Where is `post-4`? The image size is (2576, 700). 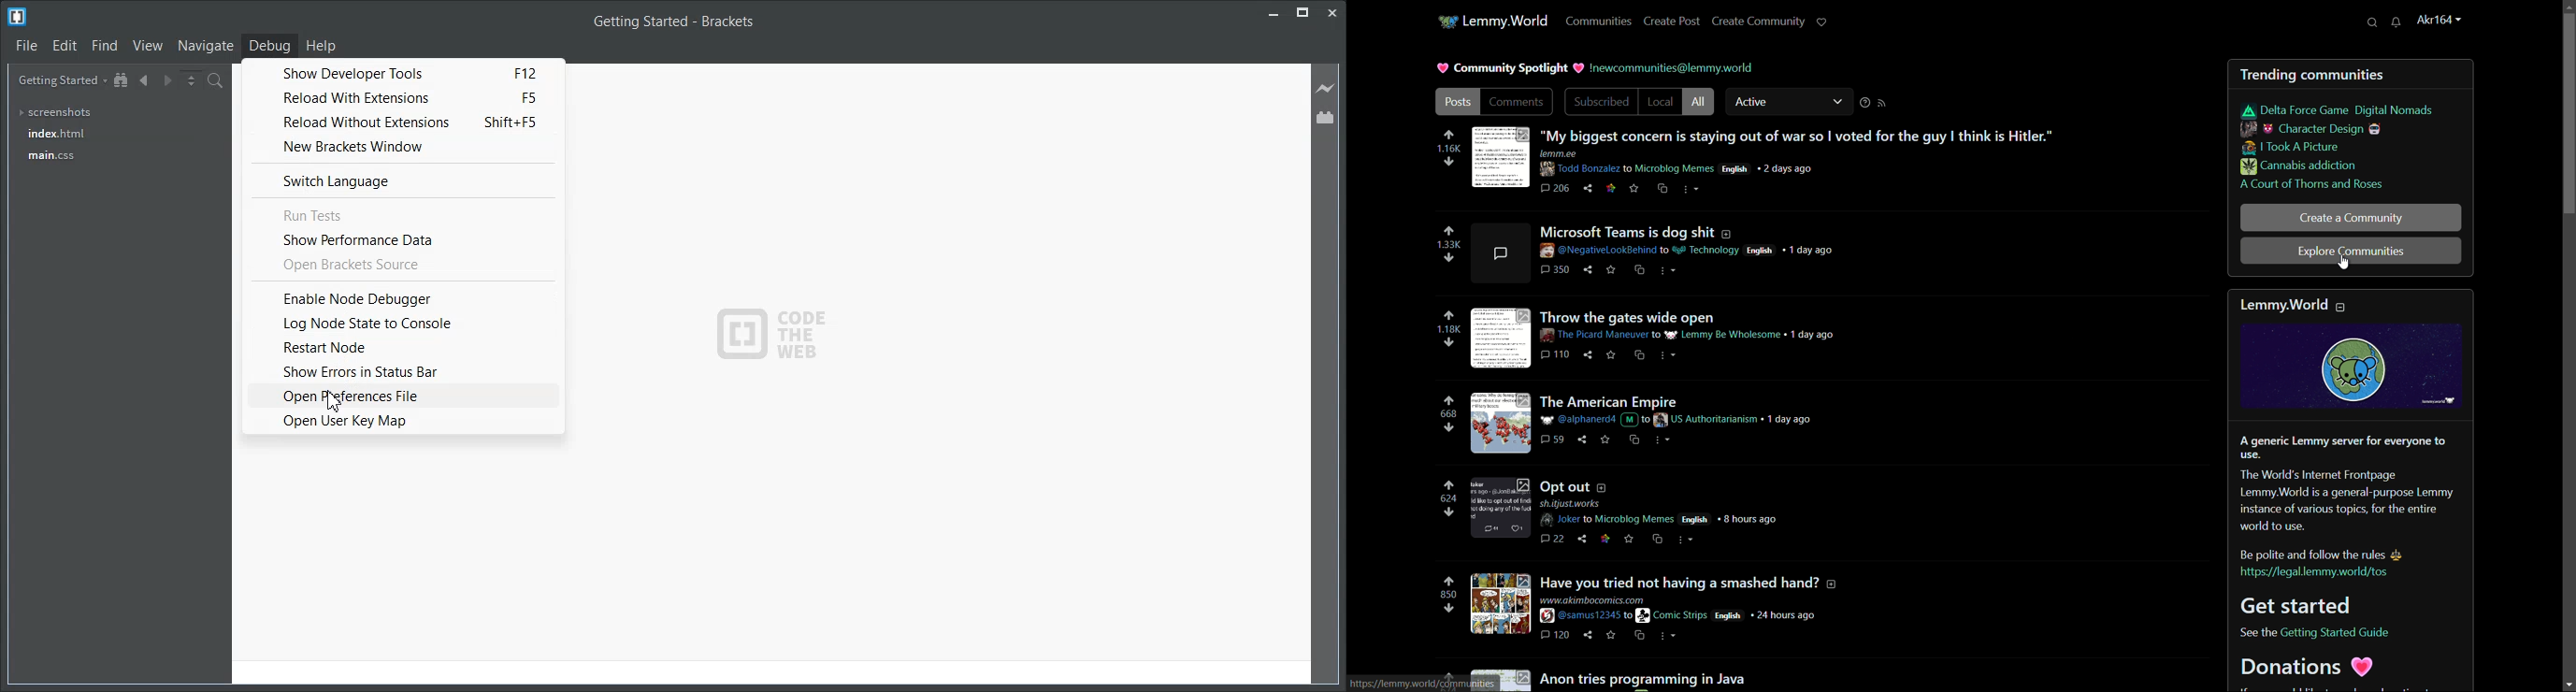 post-4 is located at coordinates (1612, 399).